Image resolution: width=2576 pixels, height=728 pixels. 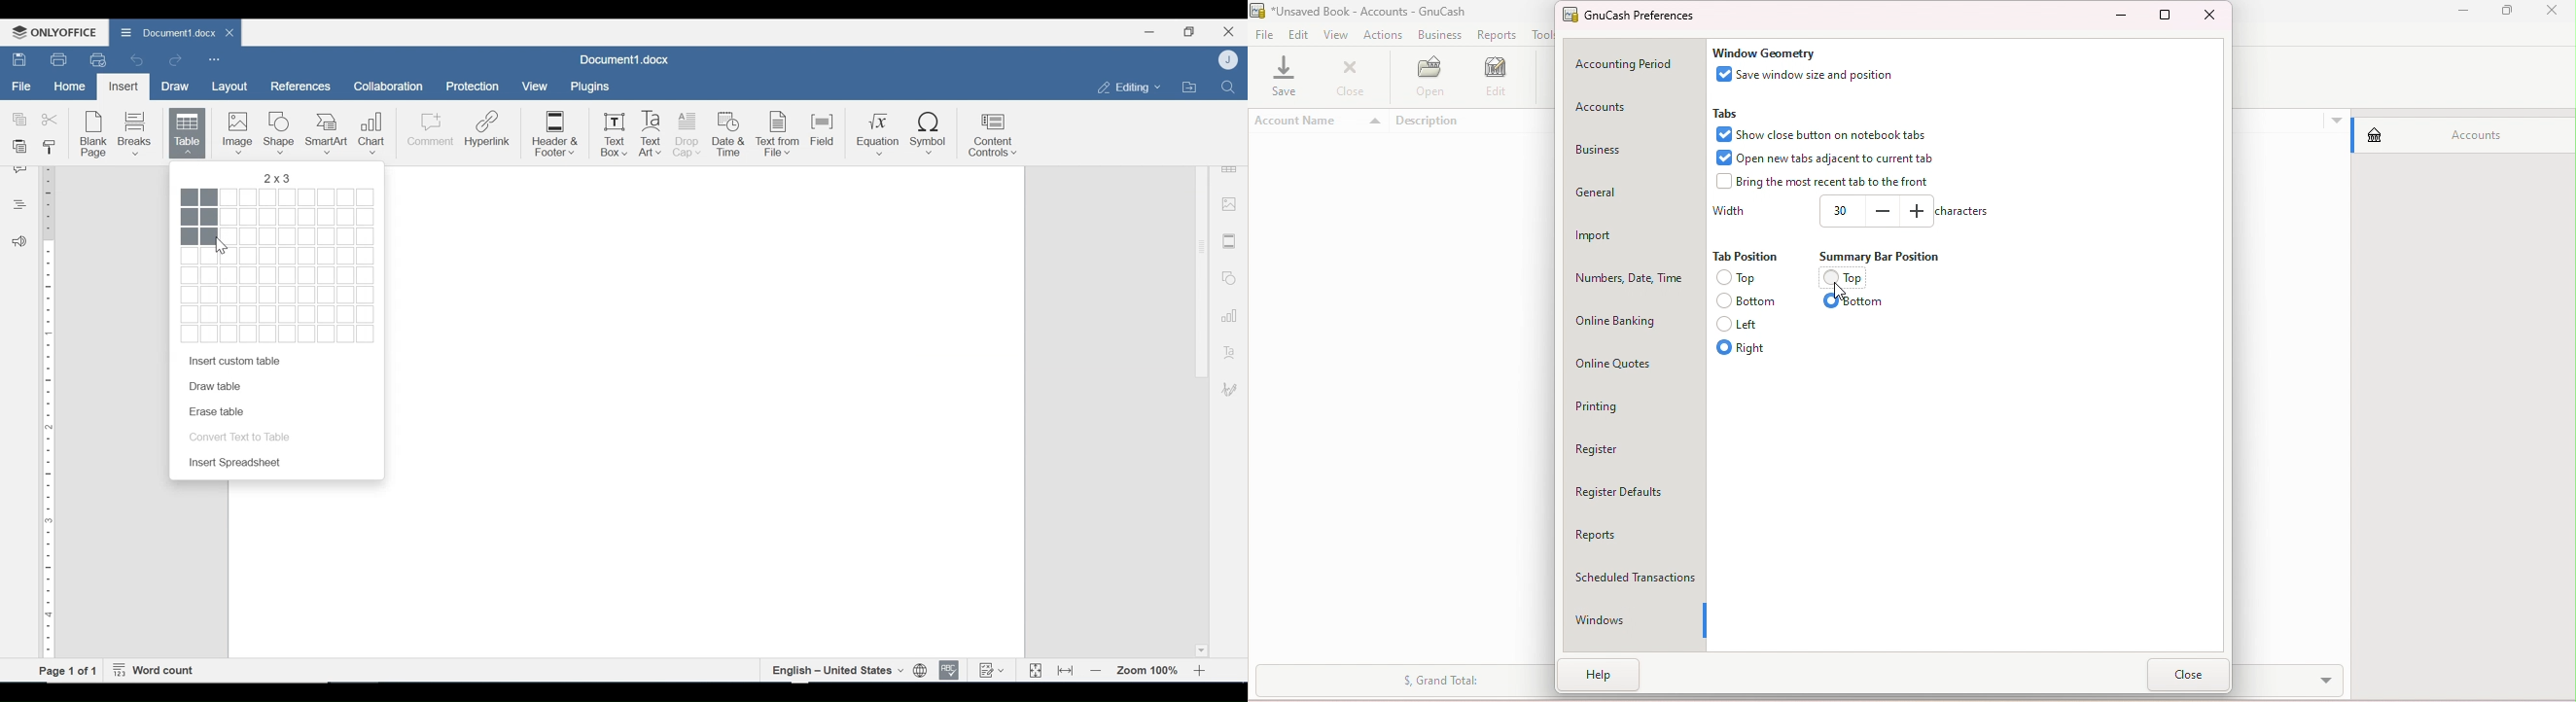 I want to click on Customize Quick Access Toolbar, so click(x=214, y=59).